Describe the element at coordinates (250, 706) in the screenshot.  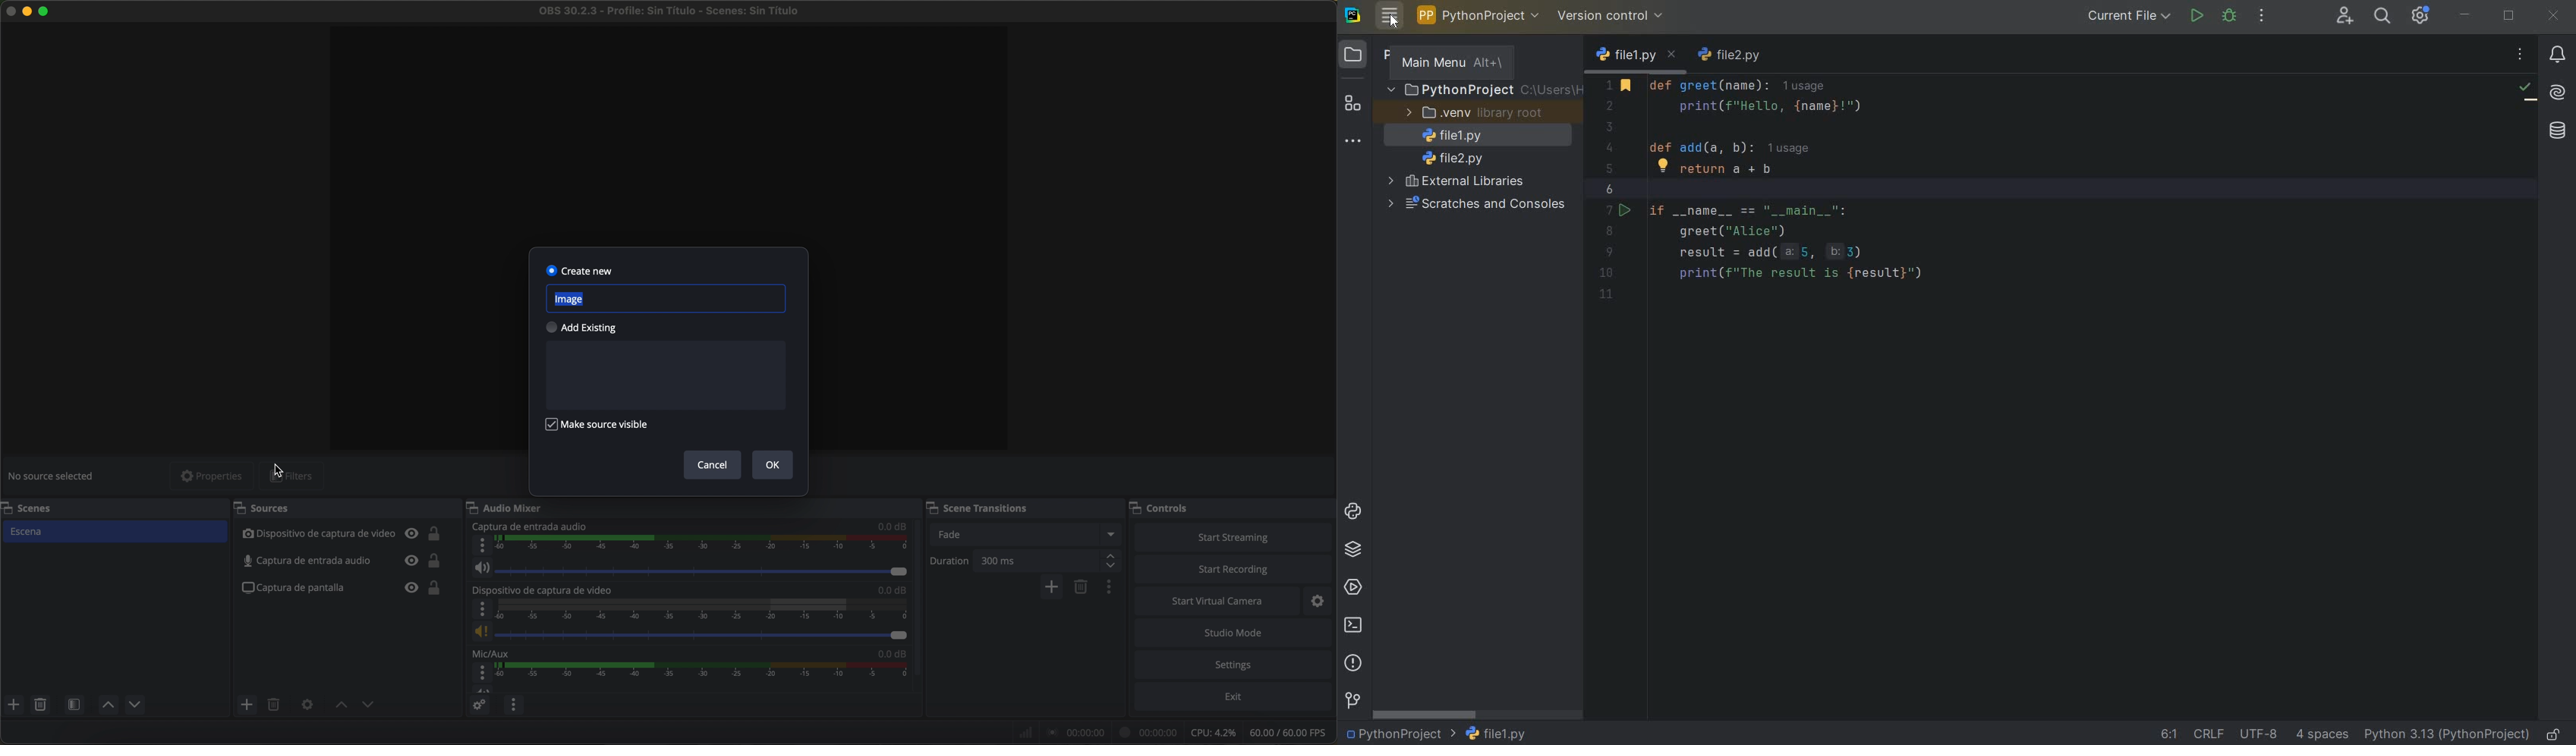
I see `click on add source` at that location.